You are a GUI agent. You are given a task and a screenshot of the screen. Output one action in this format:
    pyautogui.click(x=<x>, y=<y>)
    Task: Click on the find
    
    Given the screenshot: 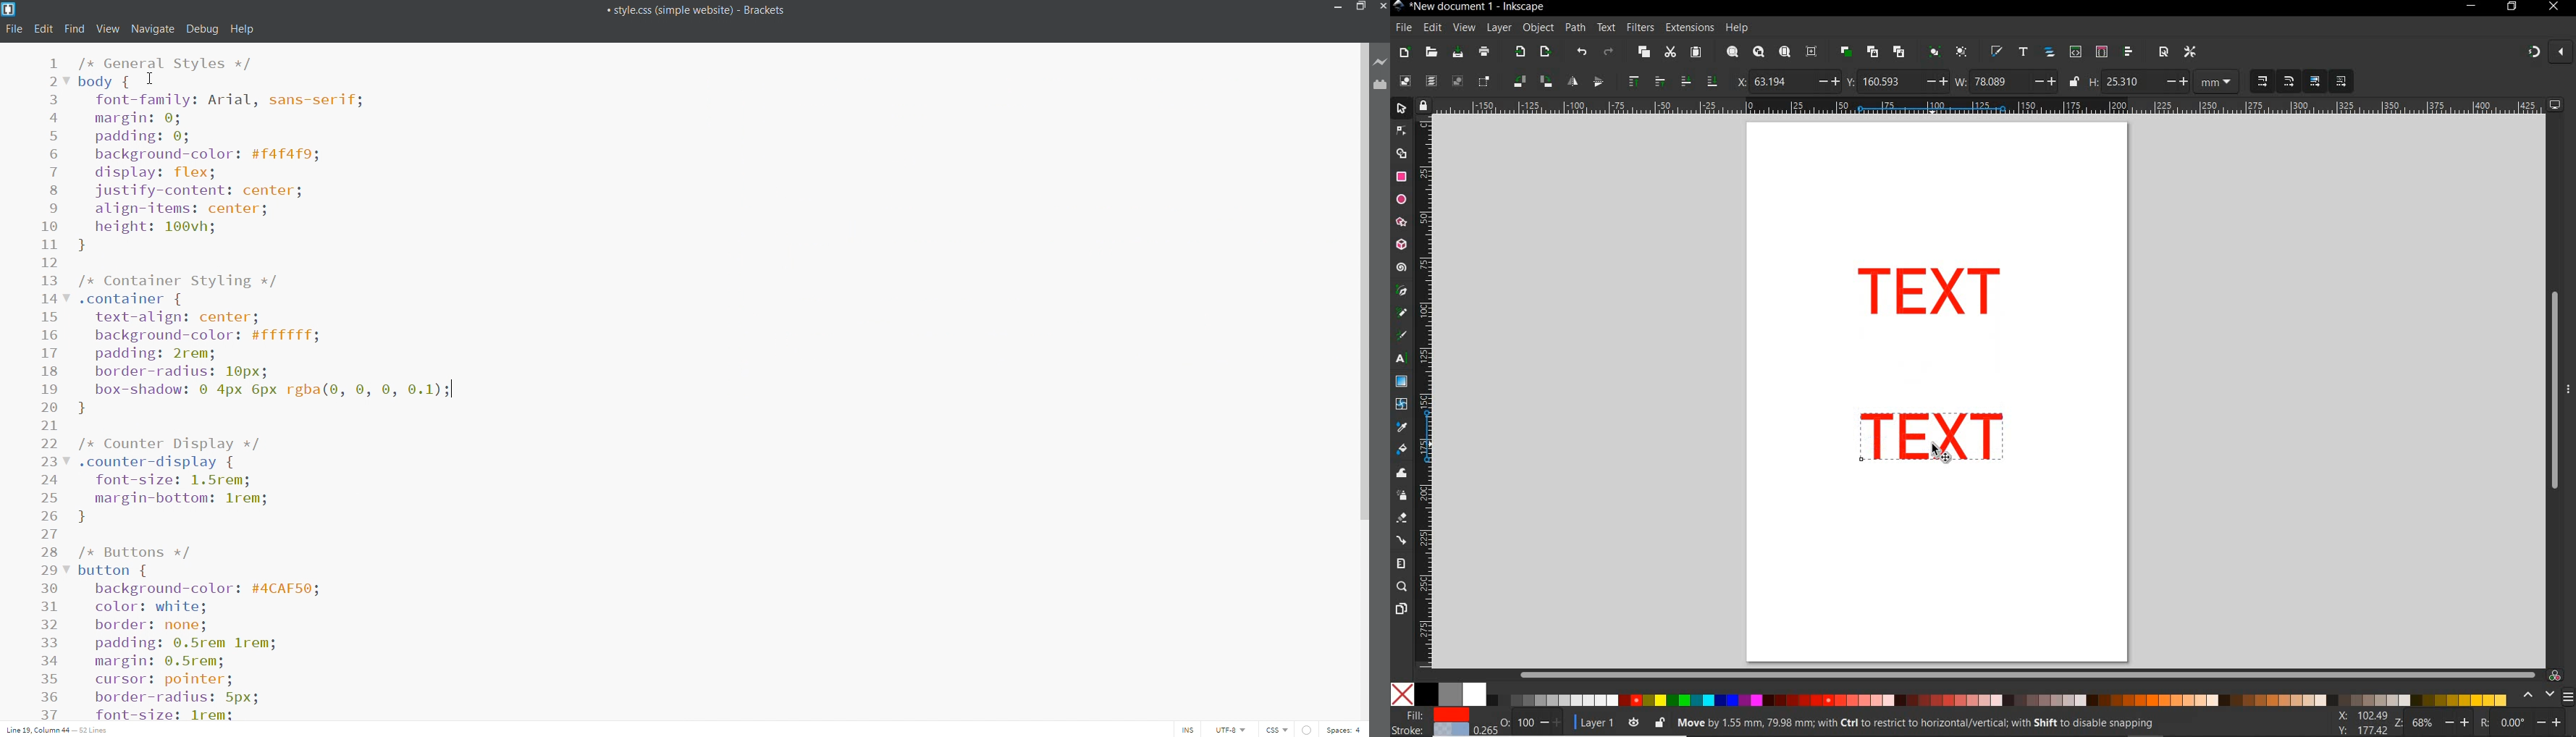 What is the action you would take?
    pyautogui.click(x=74, y=28)
    